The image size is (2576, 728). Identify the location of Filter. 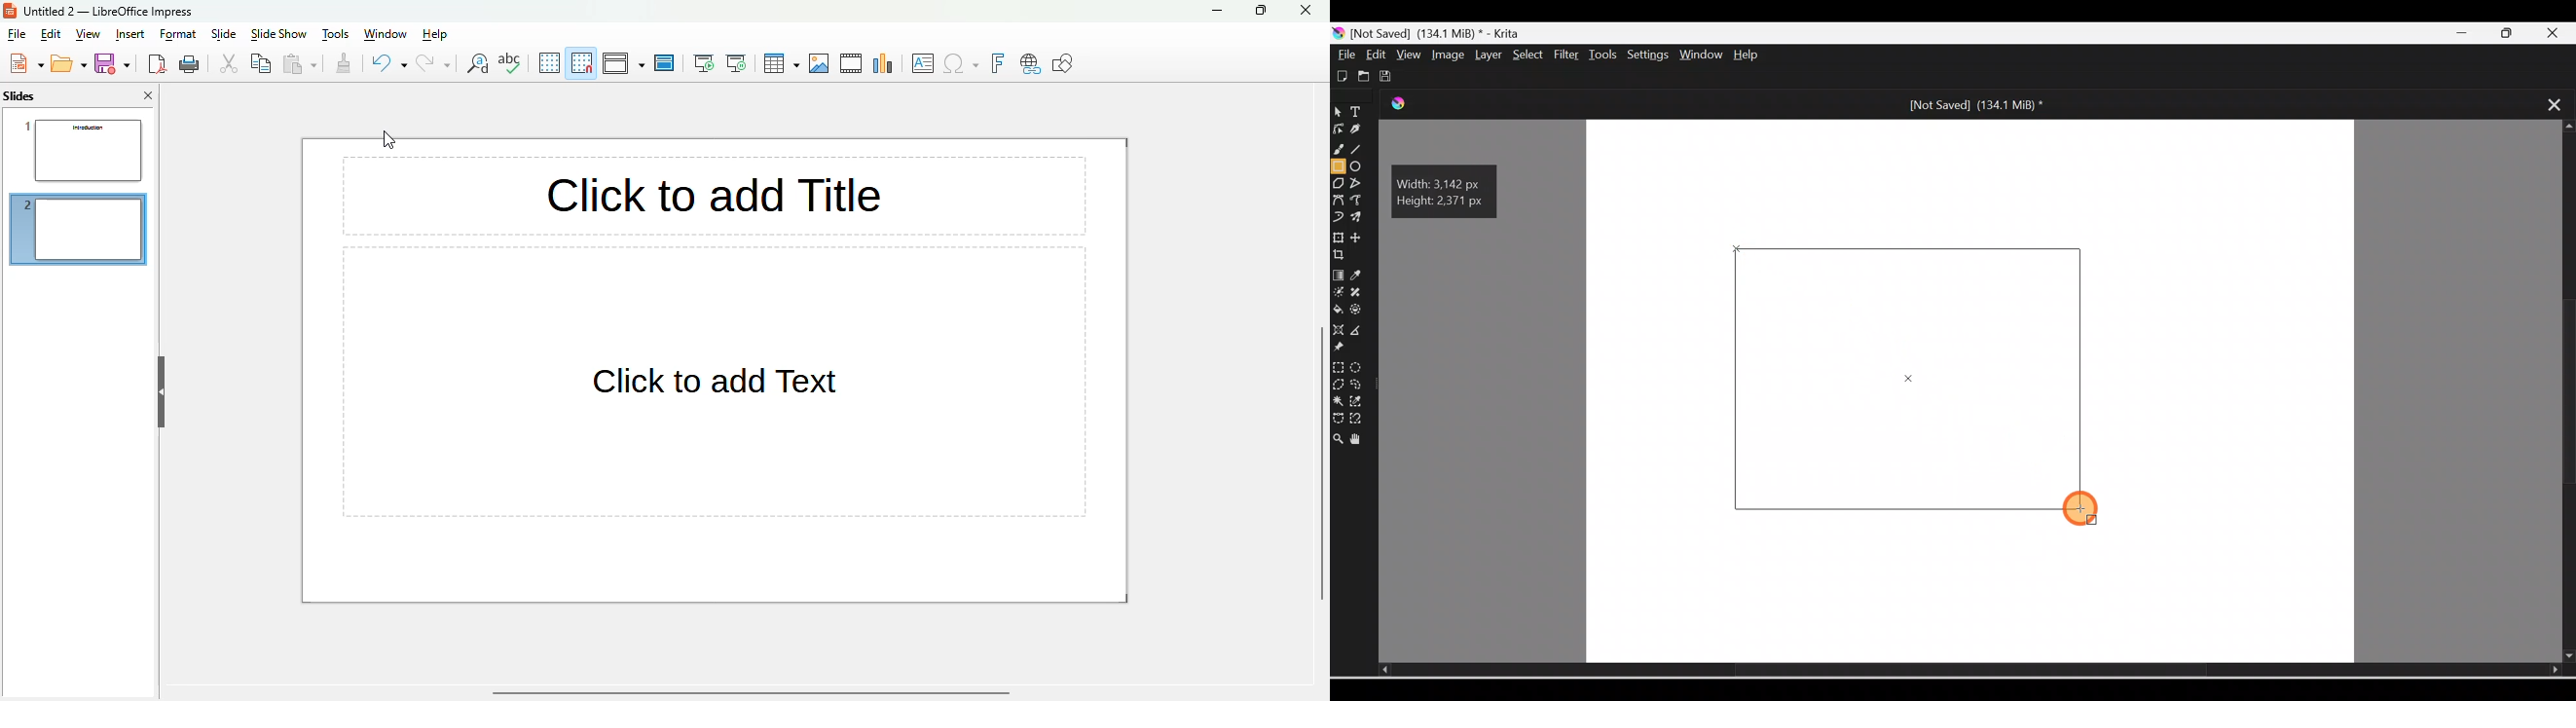
(1567, 55).